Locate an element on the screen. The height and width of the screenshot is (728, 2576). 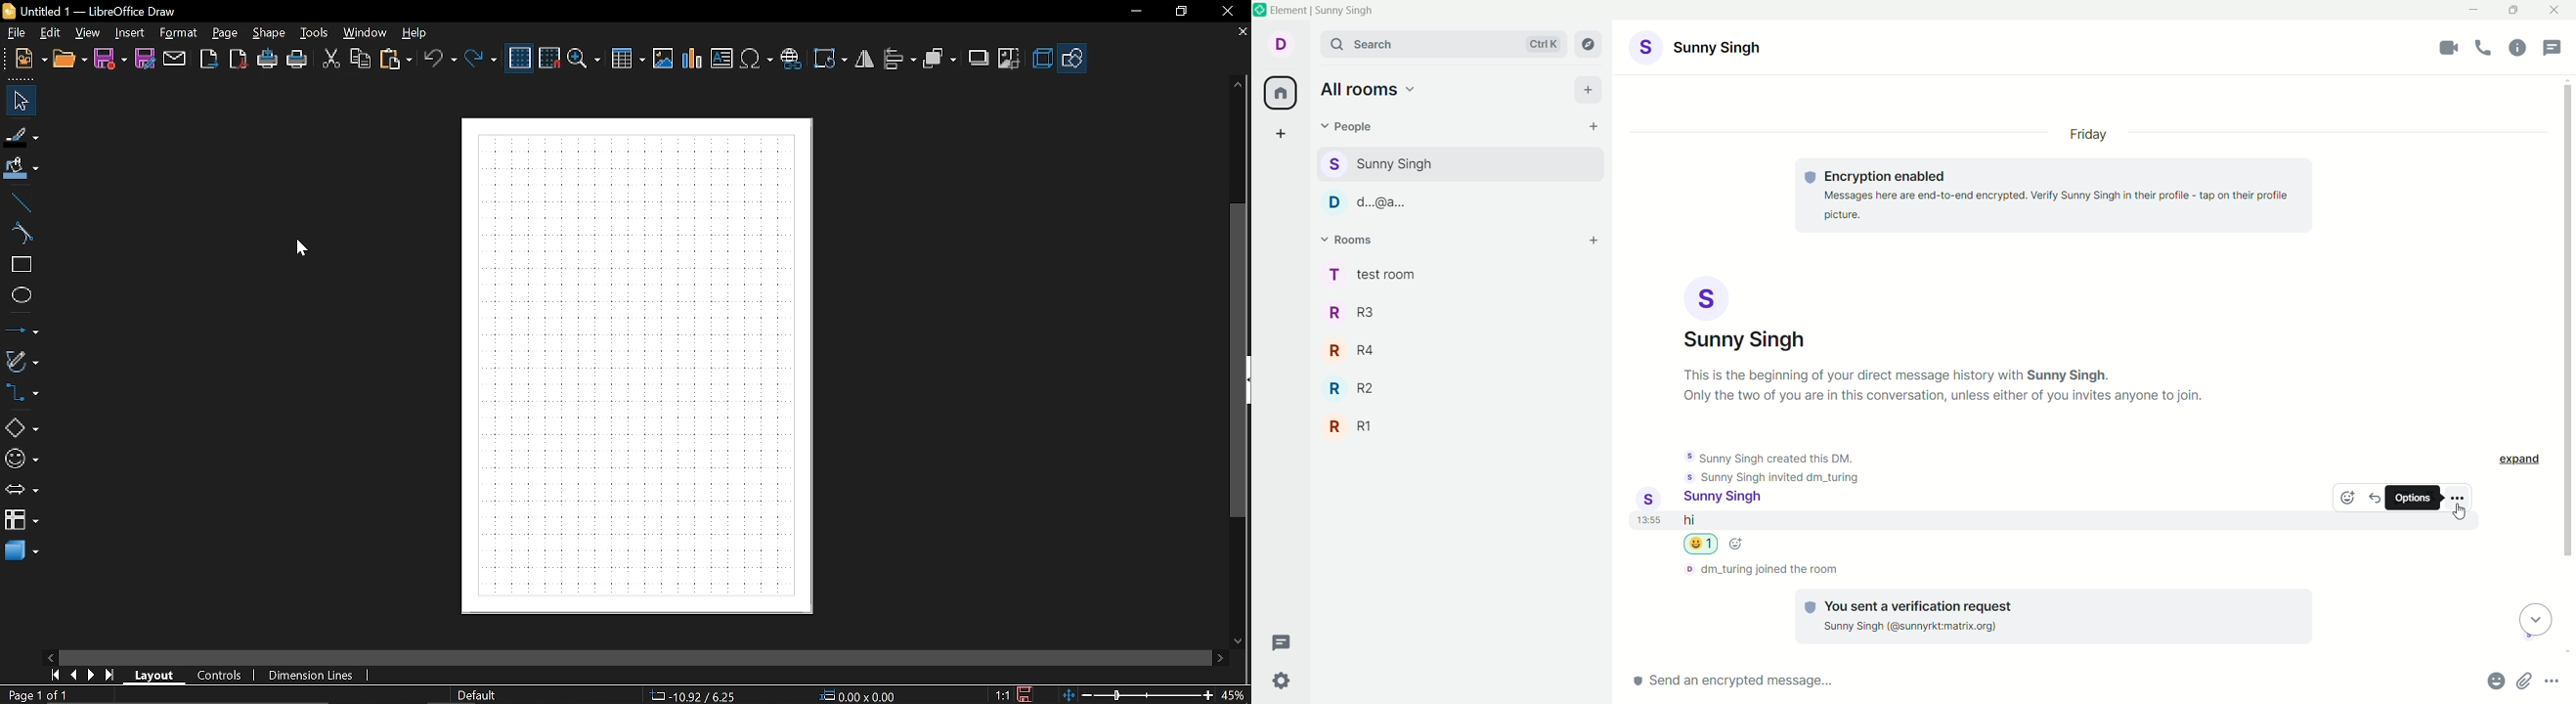
scroll is located at coordinates (2532, 620).